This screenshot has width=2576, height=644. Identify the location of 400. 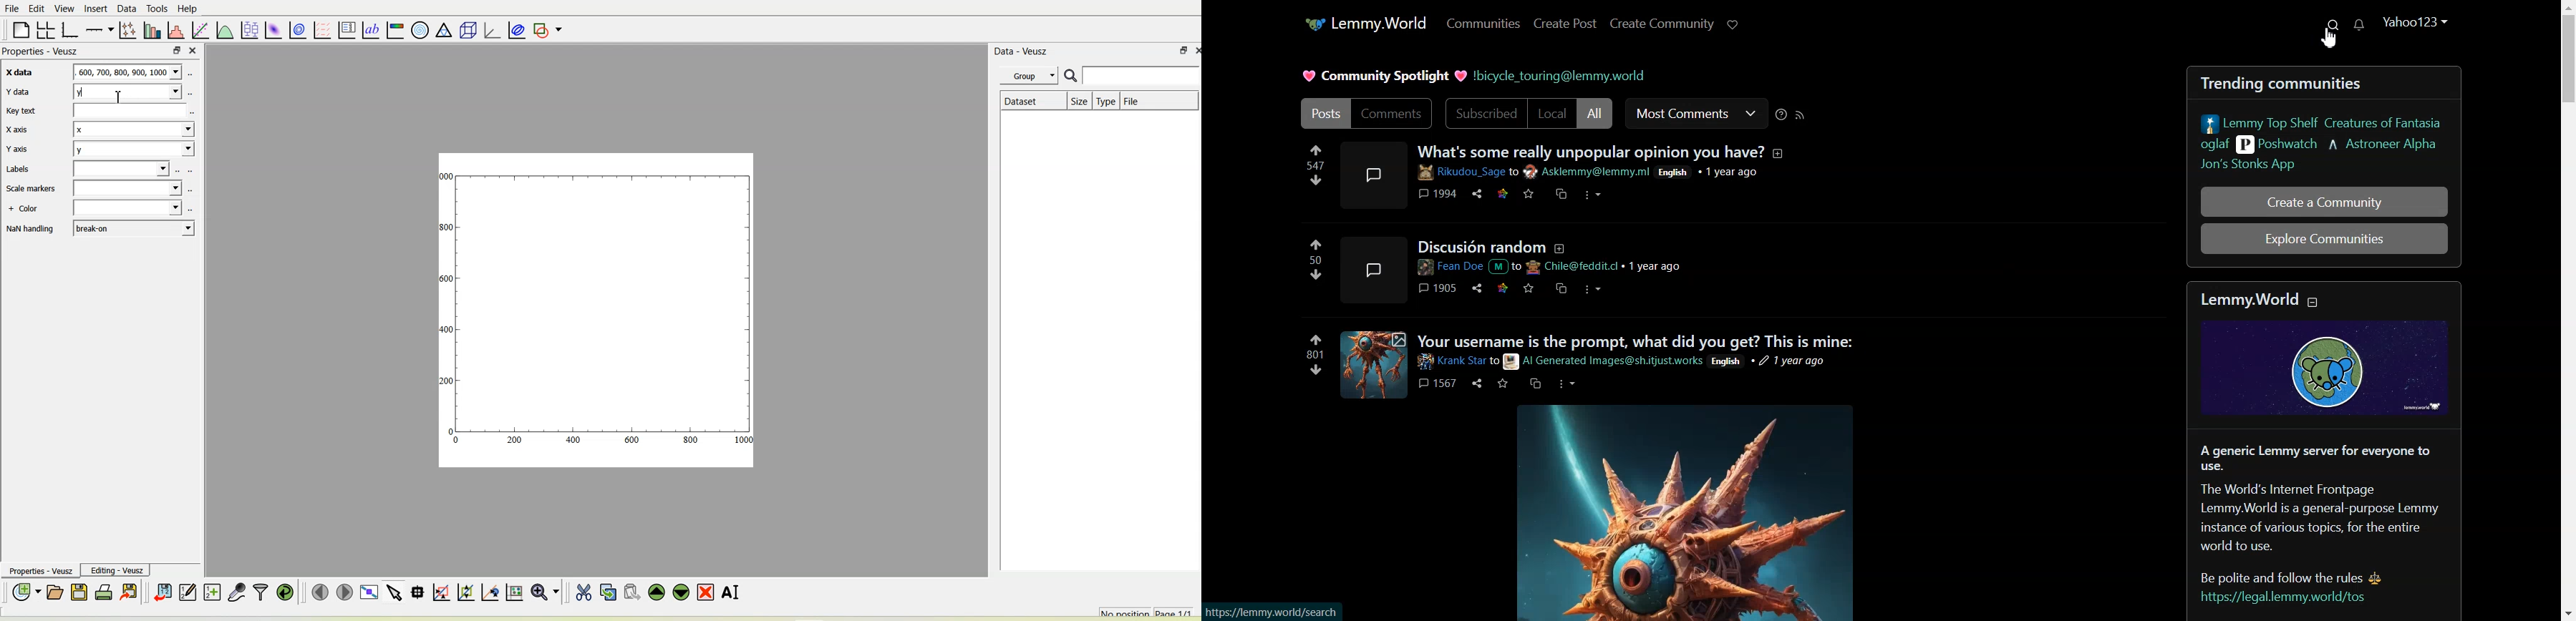
(572, 441).